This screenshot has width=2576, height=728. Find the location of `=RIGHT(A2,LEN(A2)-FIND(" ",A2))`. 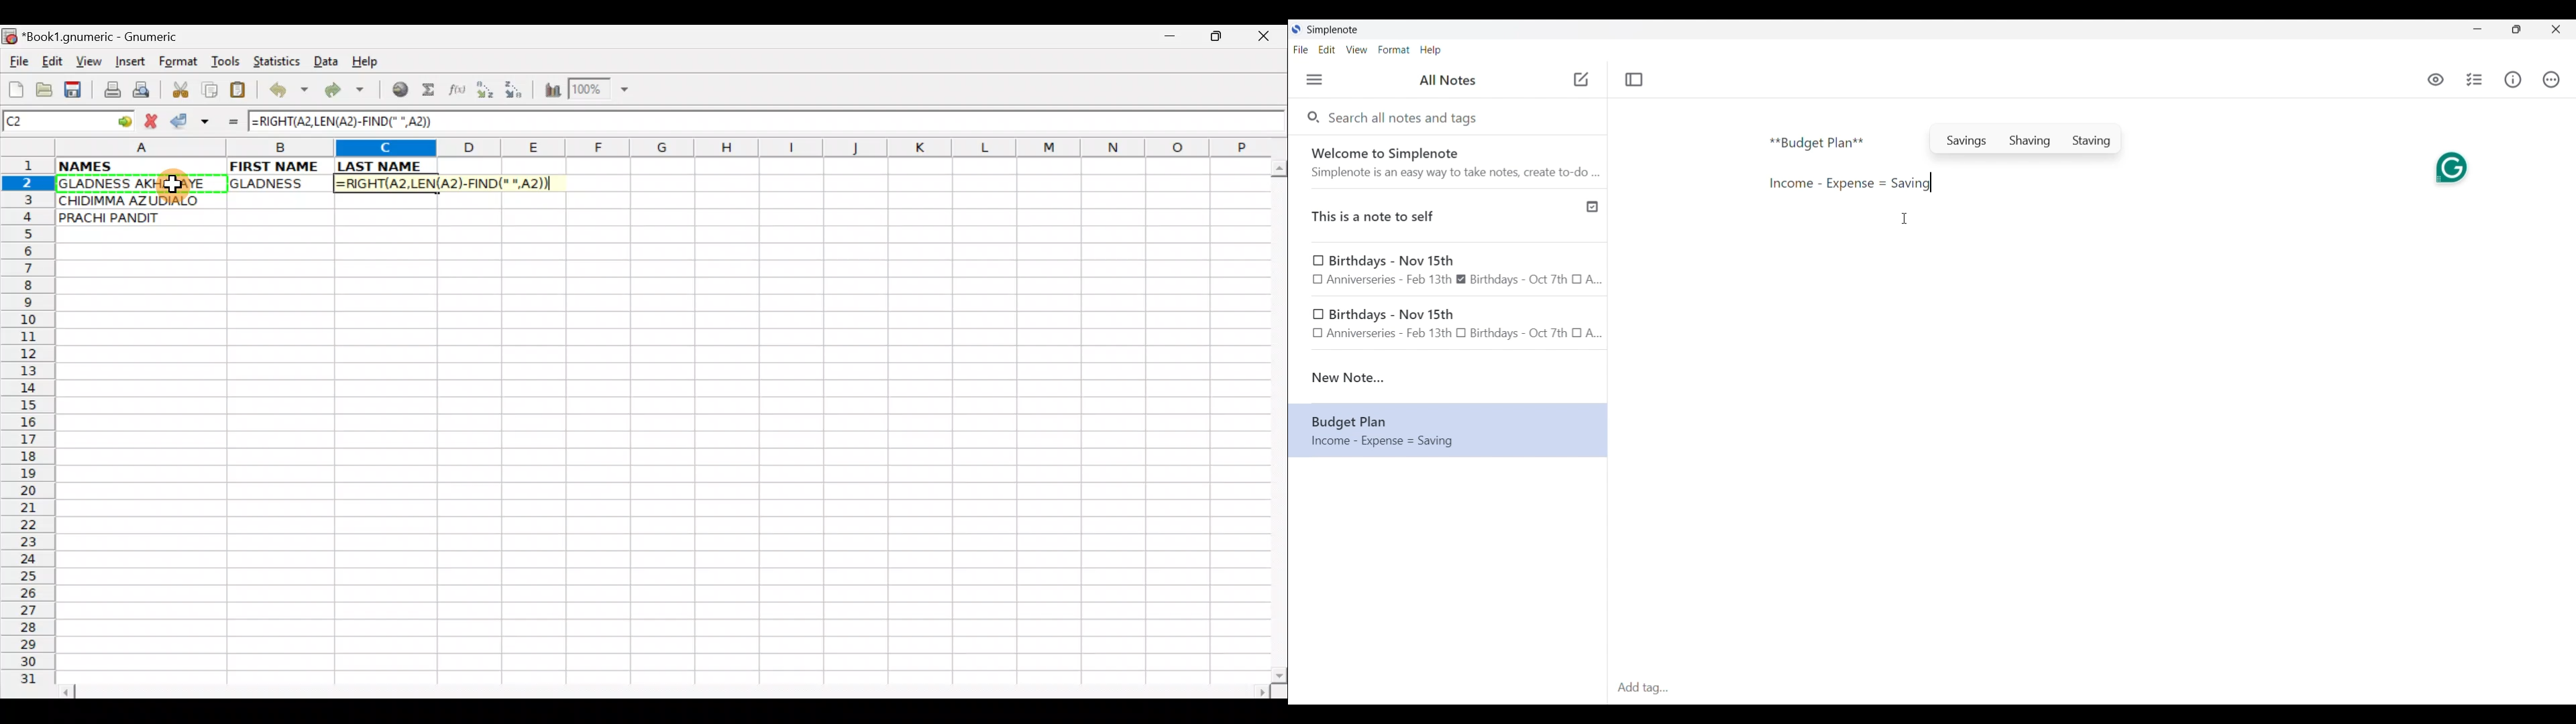

=RIGHT(A2,LEN(A2)-FIND(" ",A2)) is located at coordinates (345, 119).